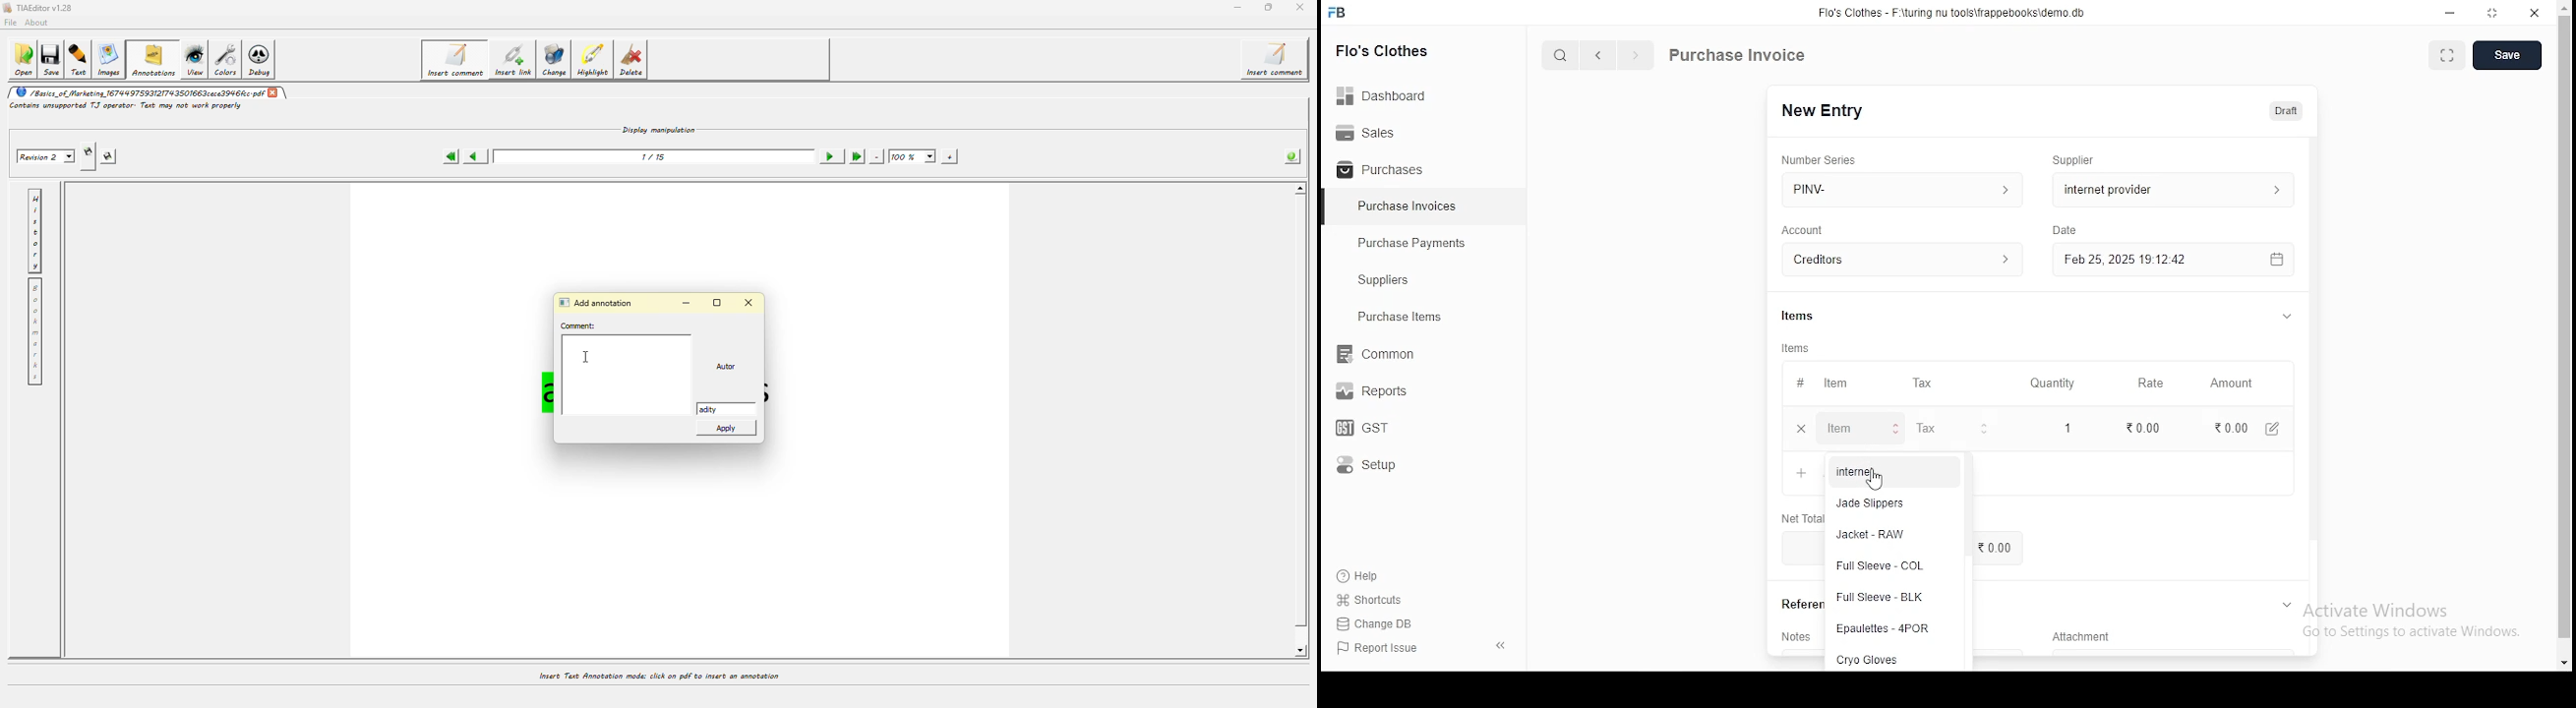 The height and width of the screenshot is (728, 2576). I want to click on Net Total, so click(1802, 519).